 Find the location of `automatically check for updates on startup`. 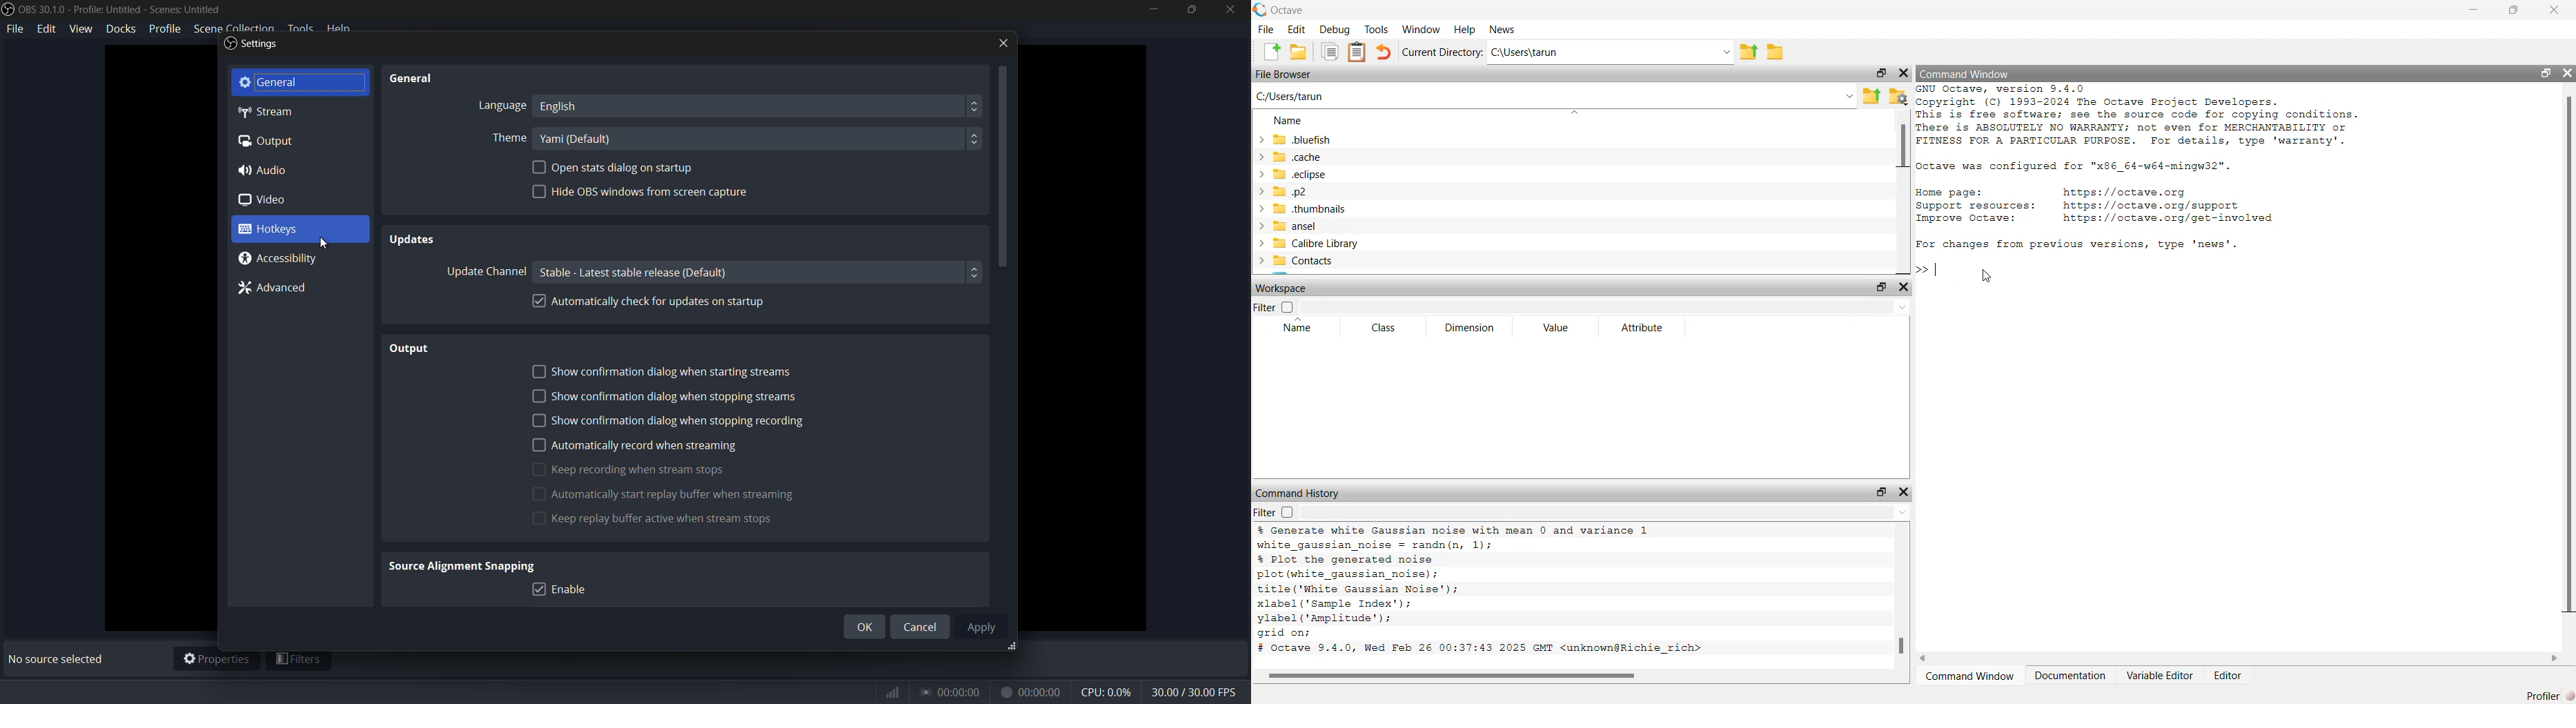

automatically check for updates on startup is located at coordinates (650, 302).